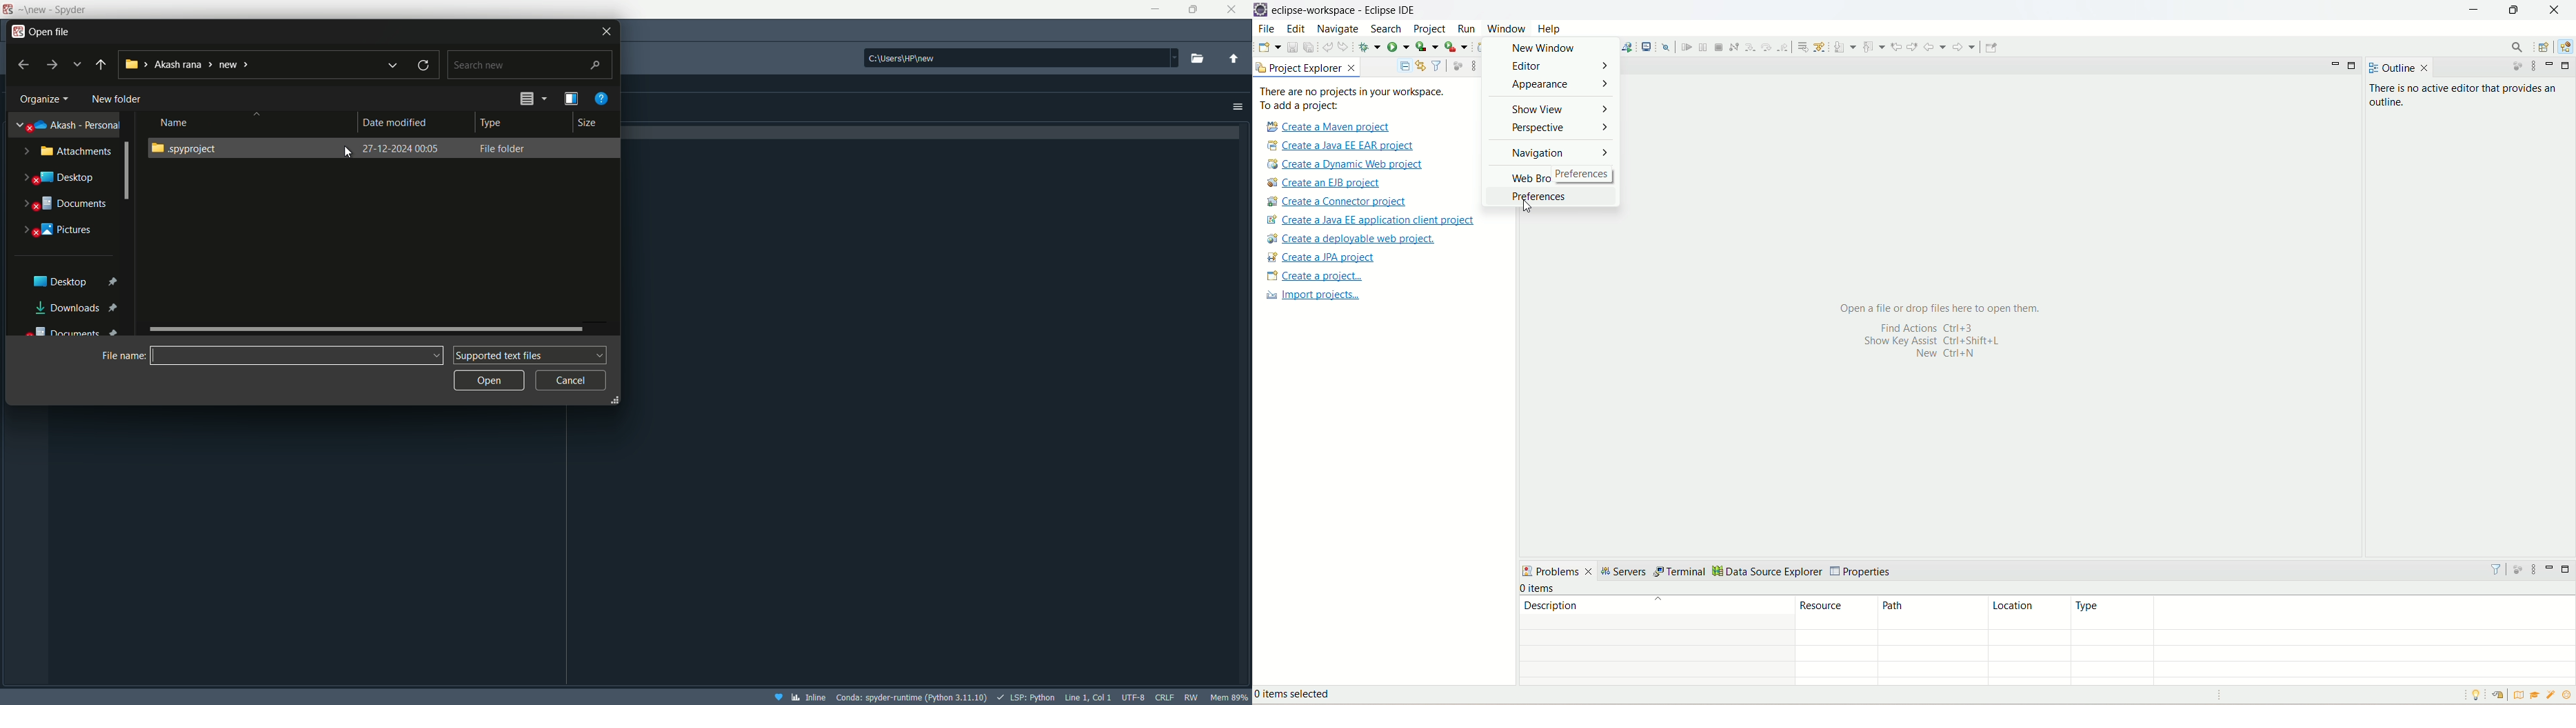 The width and height of the screenshot is (2576, 728). Describe the element at coordinates (186, 123) in the screenshot. I see `Name` at that location.